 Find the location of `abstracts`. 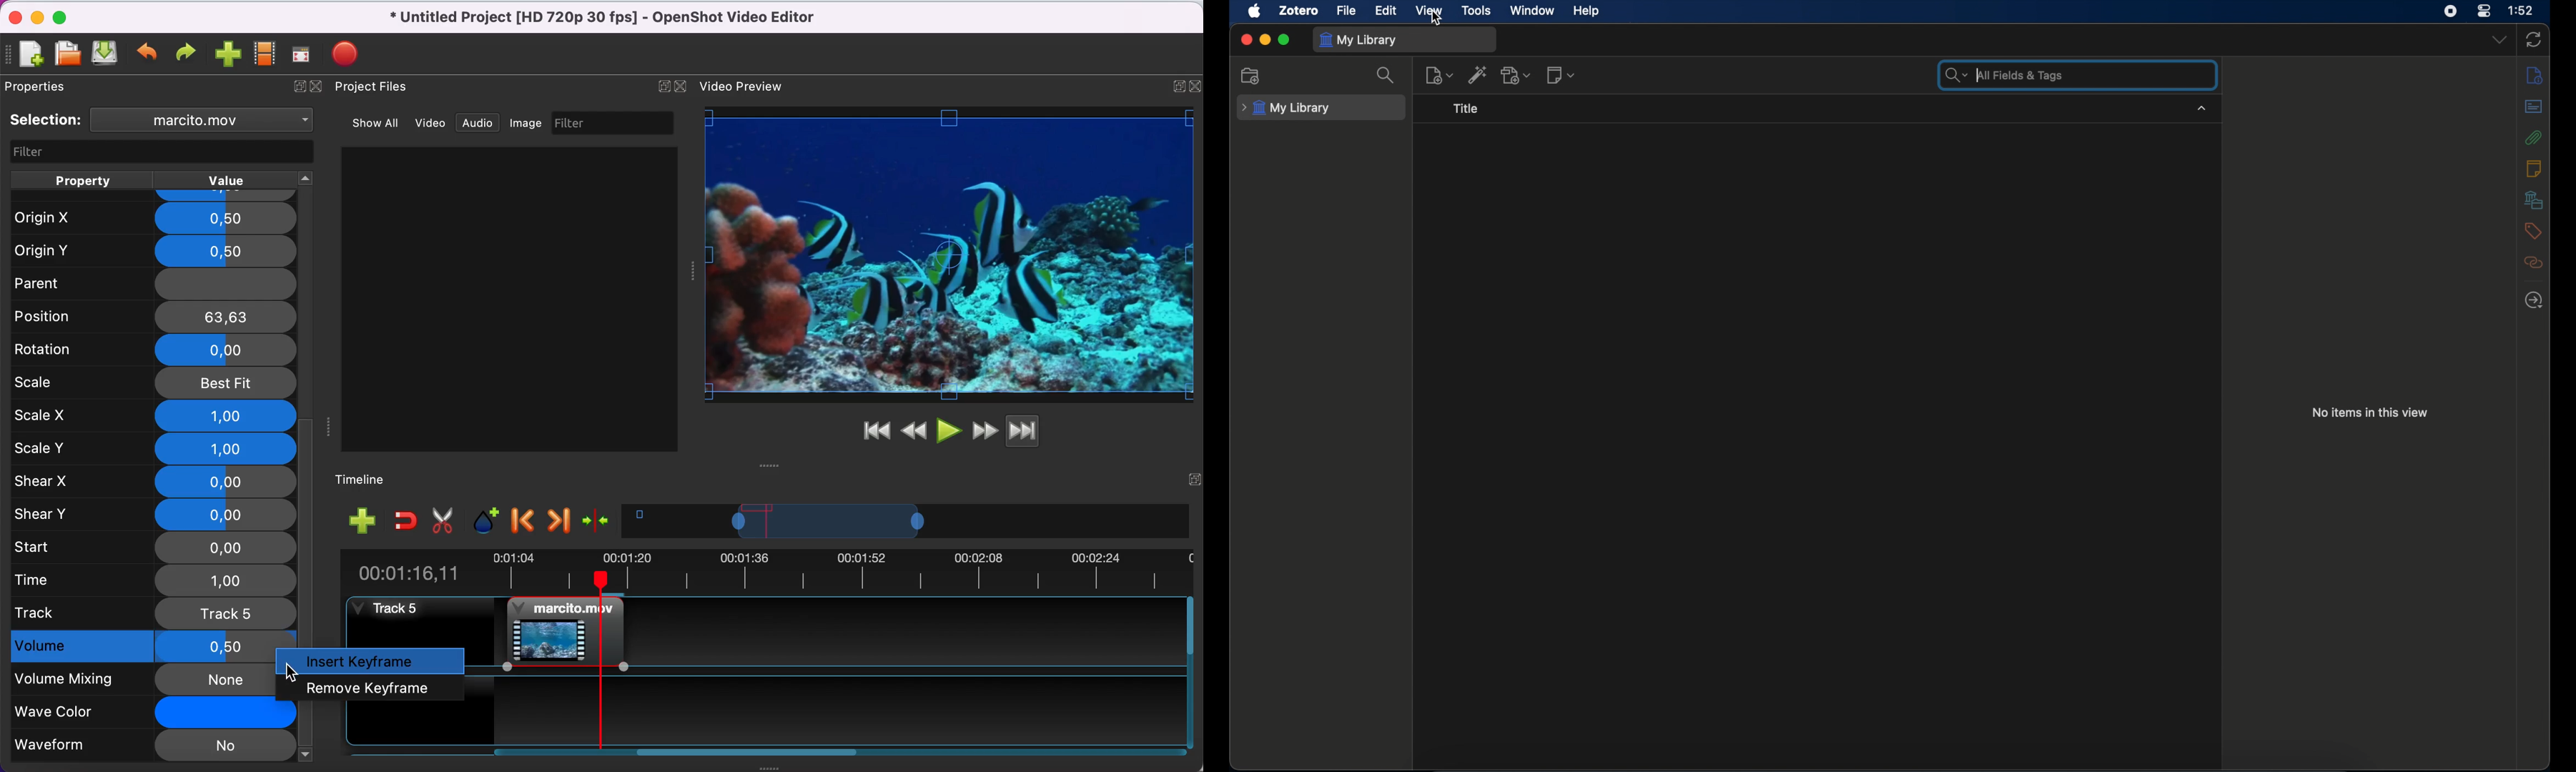

abstracts is located at coordinates (2534, 106).